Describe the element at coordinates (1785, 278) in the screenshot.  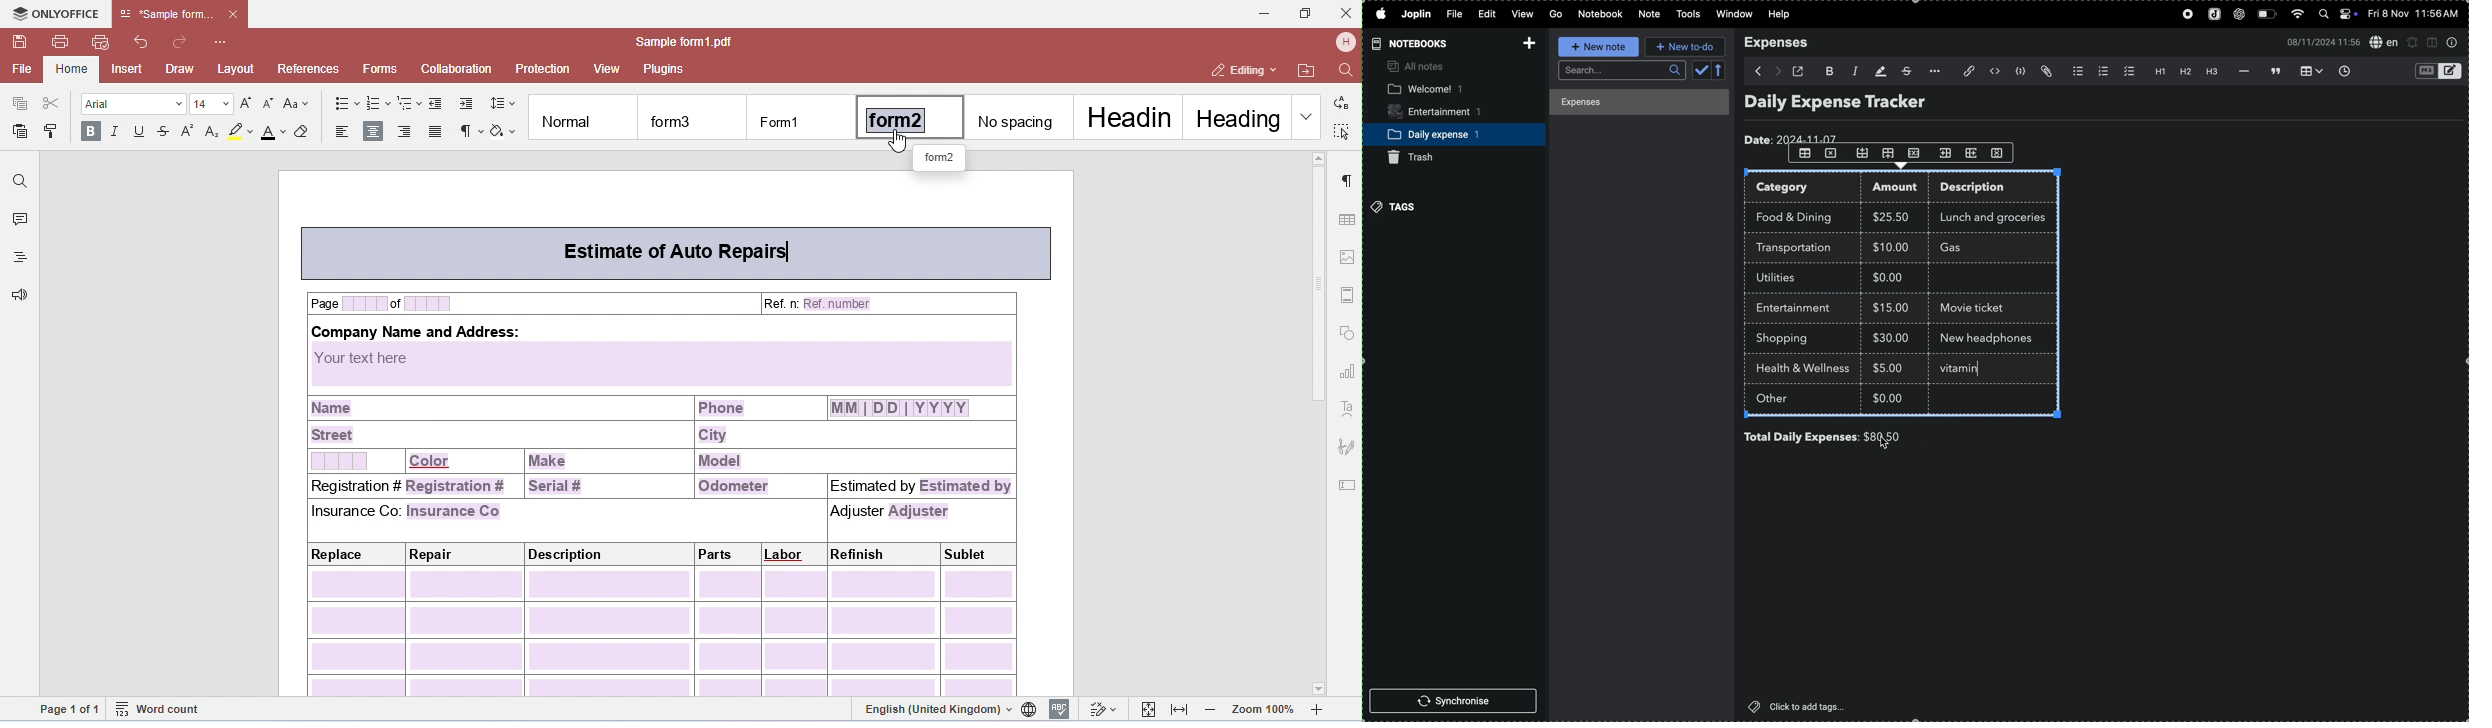
I see `utilites` at that location.